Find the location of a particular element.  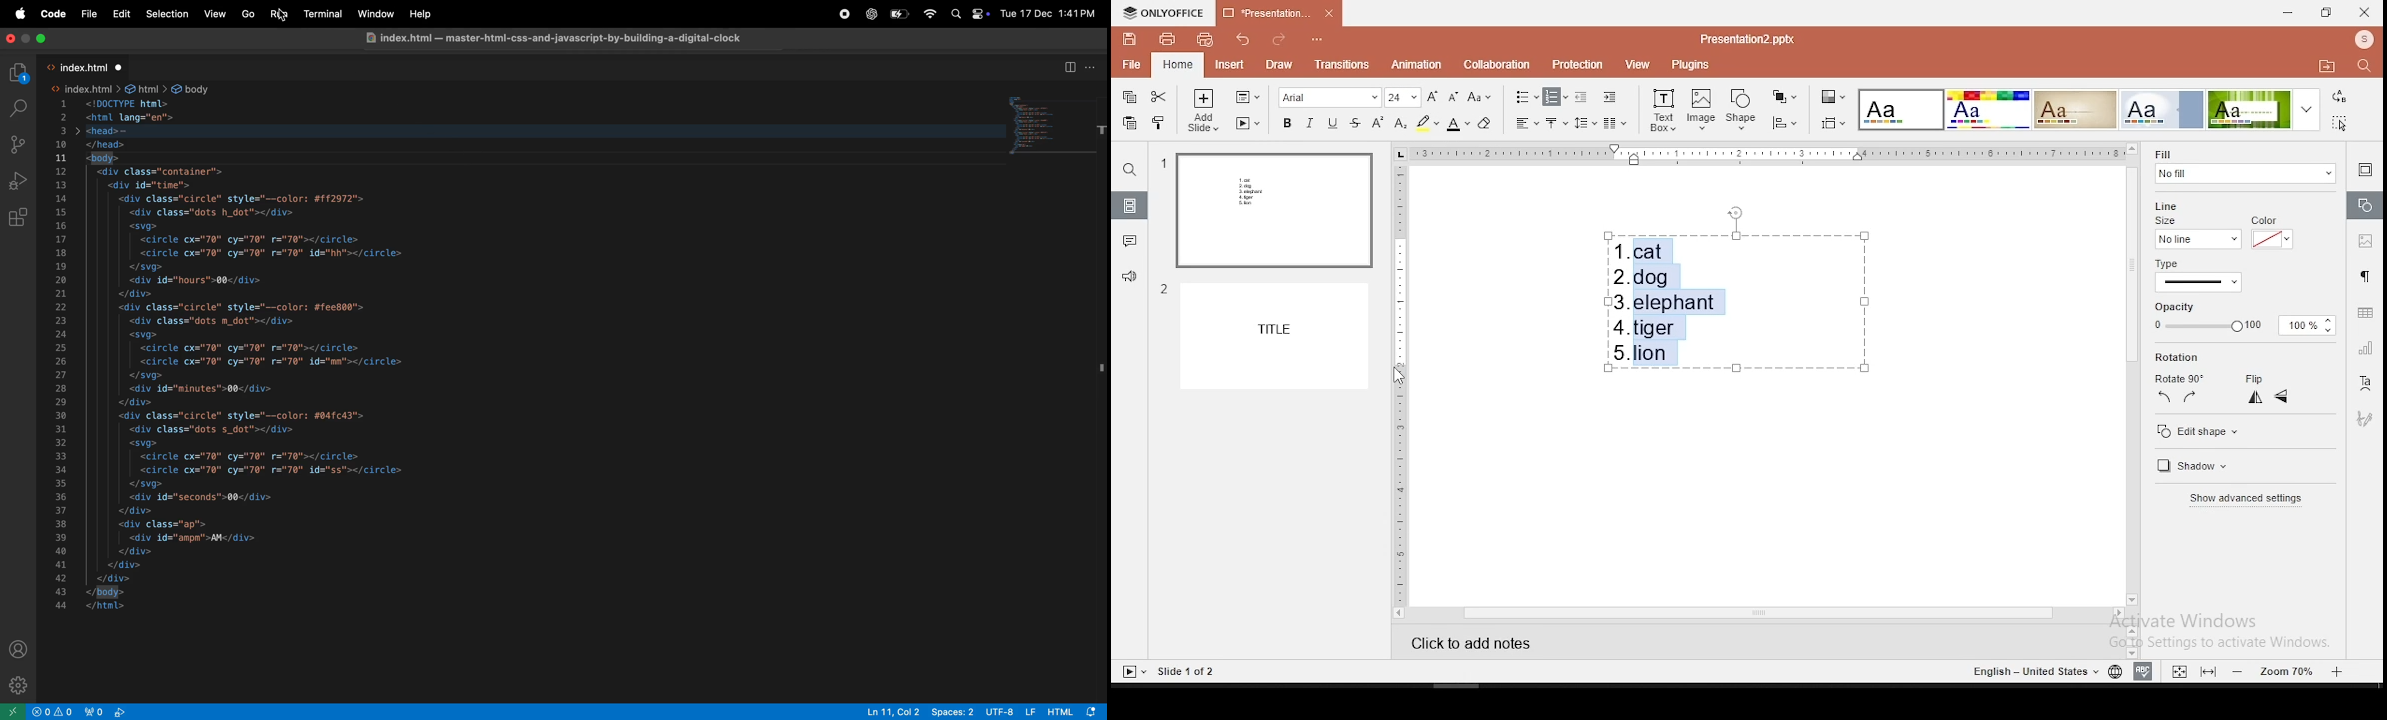

theme  is located at coordinates (1902, 110).